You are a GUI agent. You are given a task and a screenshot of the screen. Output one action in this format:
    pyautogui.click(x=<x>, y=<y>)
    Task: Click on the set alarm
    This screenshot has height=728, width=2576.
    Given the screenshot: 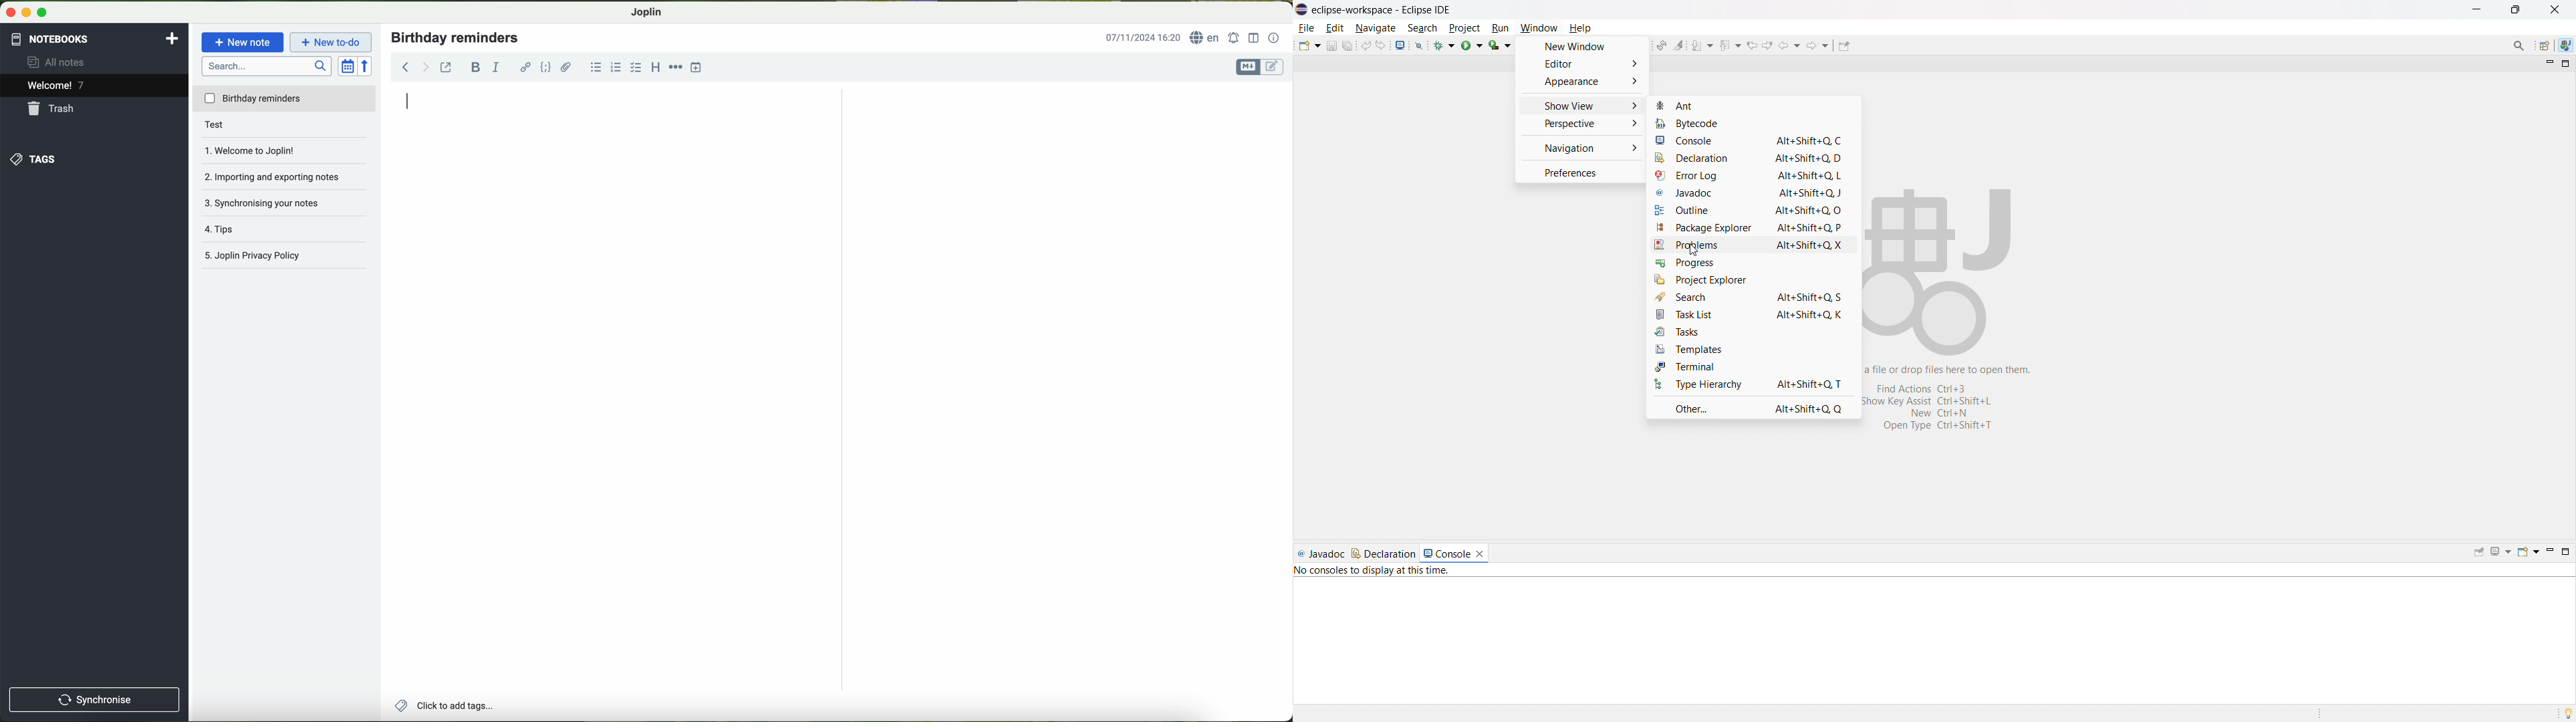 What is the action you would take?
    pyautogui.click(x=1234, y=38)
    